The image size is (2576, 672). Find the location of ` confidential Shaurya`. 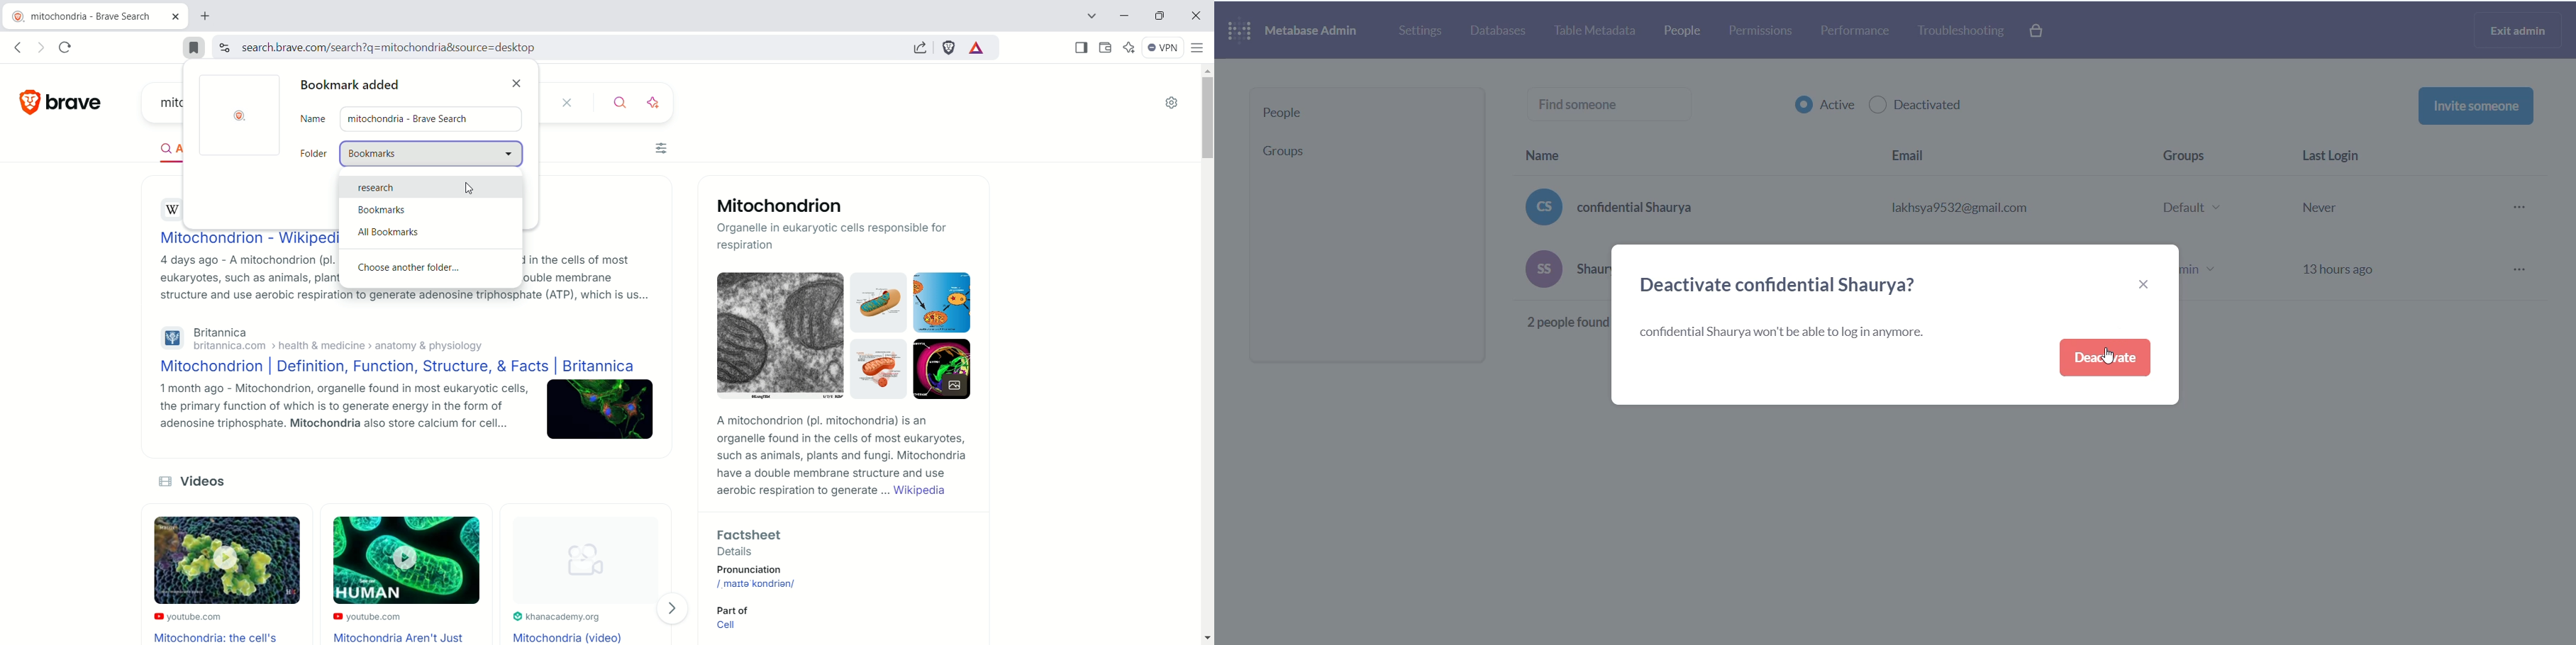

 confidential Shaurya is located at coordinates (1616, 206).